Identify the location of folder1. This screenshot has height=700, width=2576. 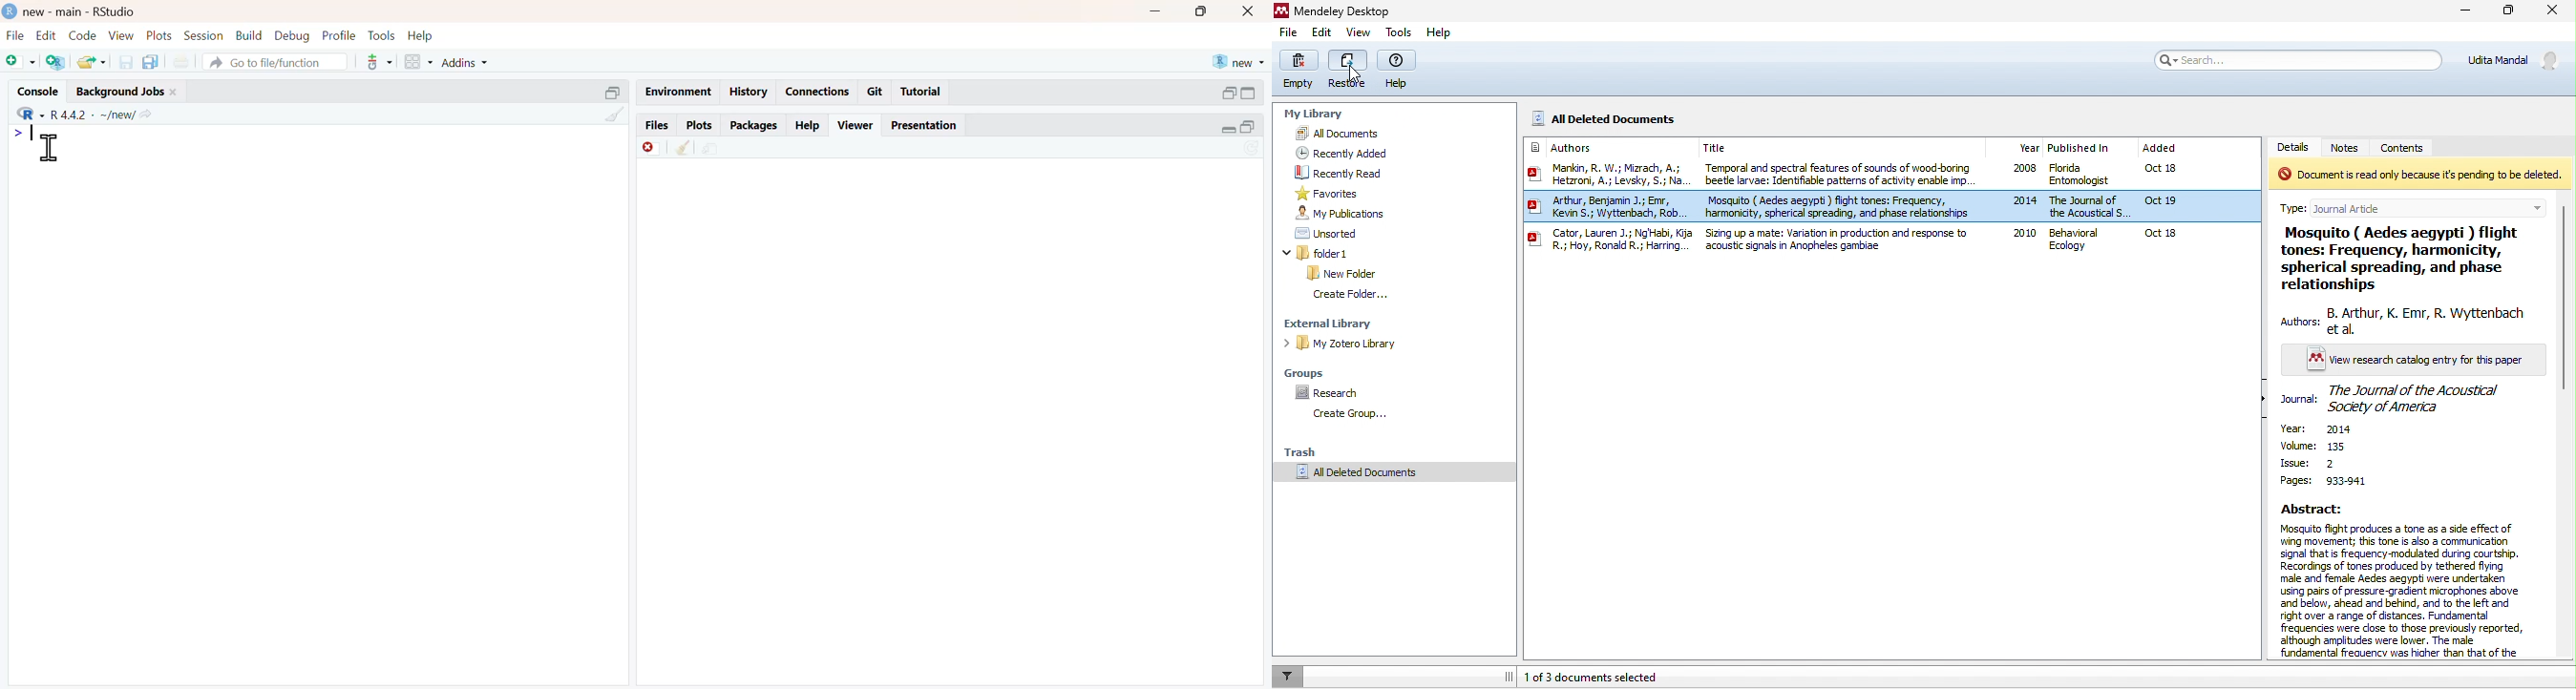
(1345, 253).